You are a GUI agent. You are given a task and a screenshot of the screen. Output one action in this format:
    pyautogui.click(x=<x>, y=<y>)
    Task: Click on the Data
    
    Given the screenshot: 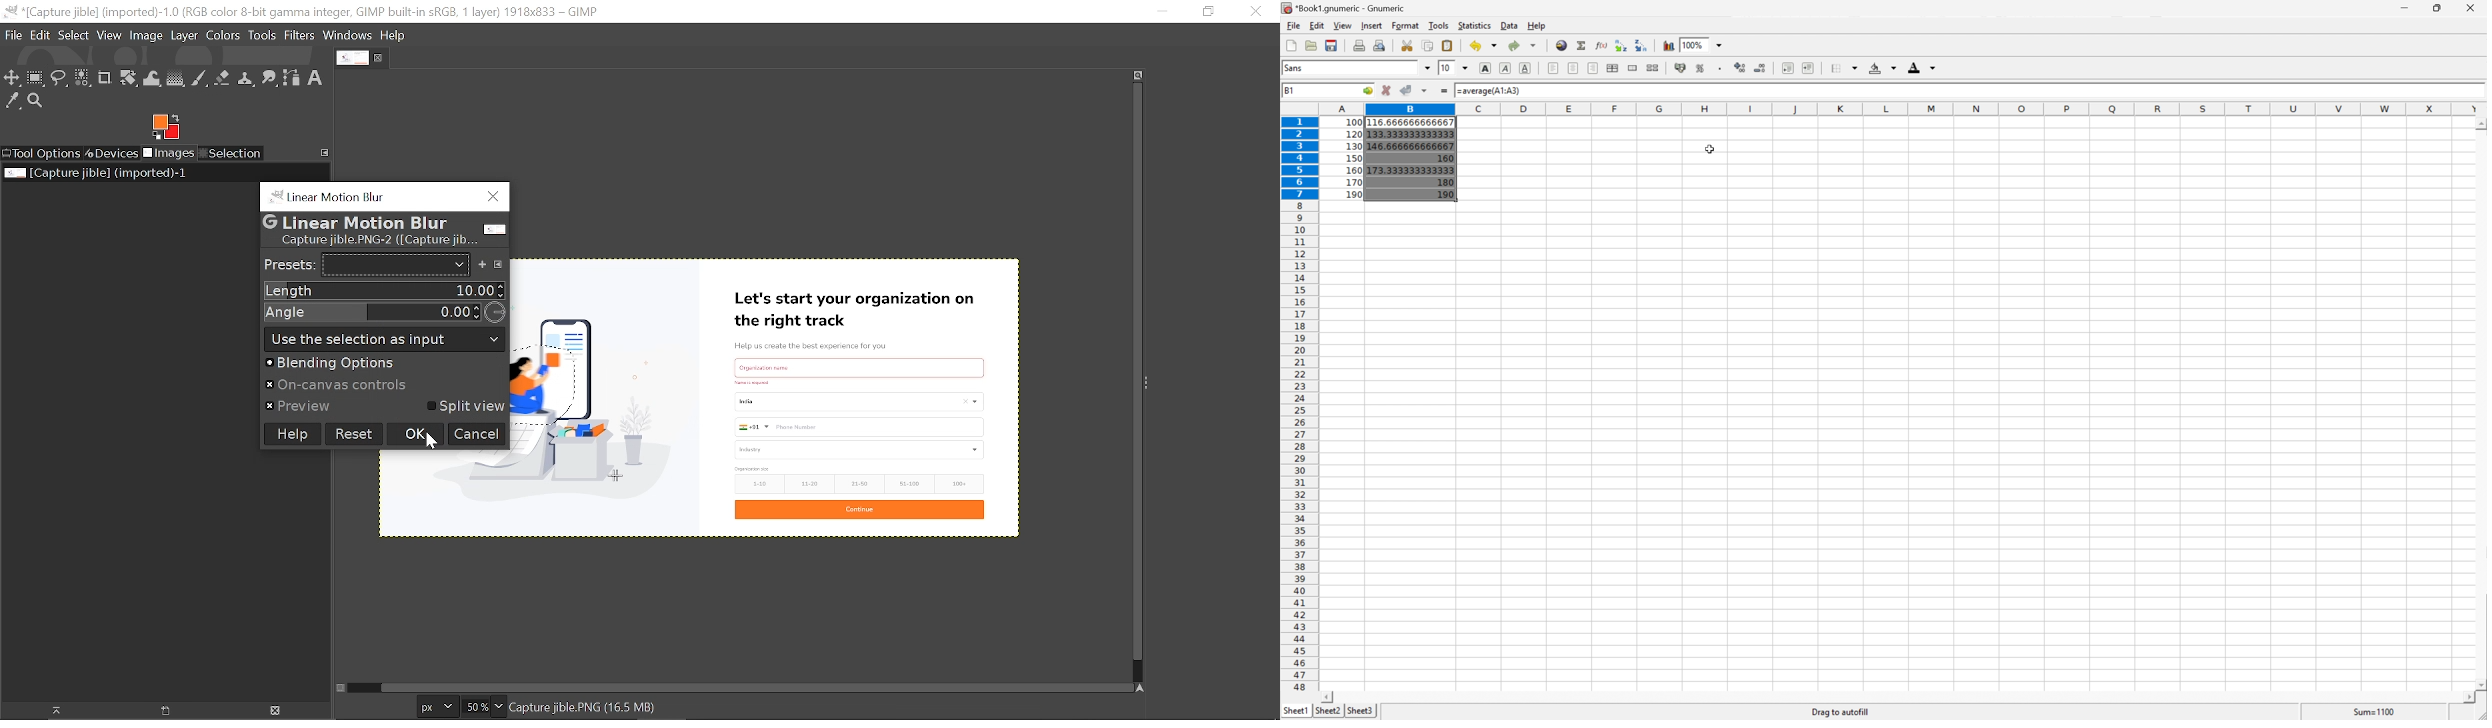 What is the action you would take?
    pyautogui.click(x=1509, y=24)
    